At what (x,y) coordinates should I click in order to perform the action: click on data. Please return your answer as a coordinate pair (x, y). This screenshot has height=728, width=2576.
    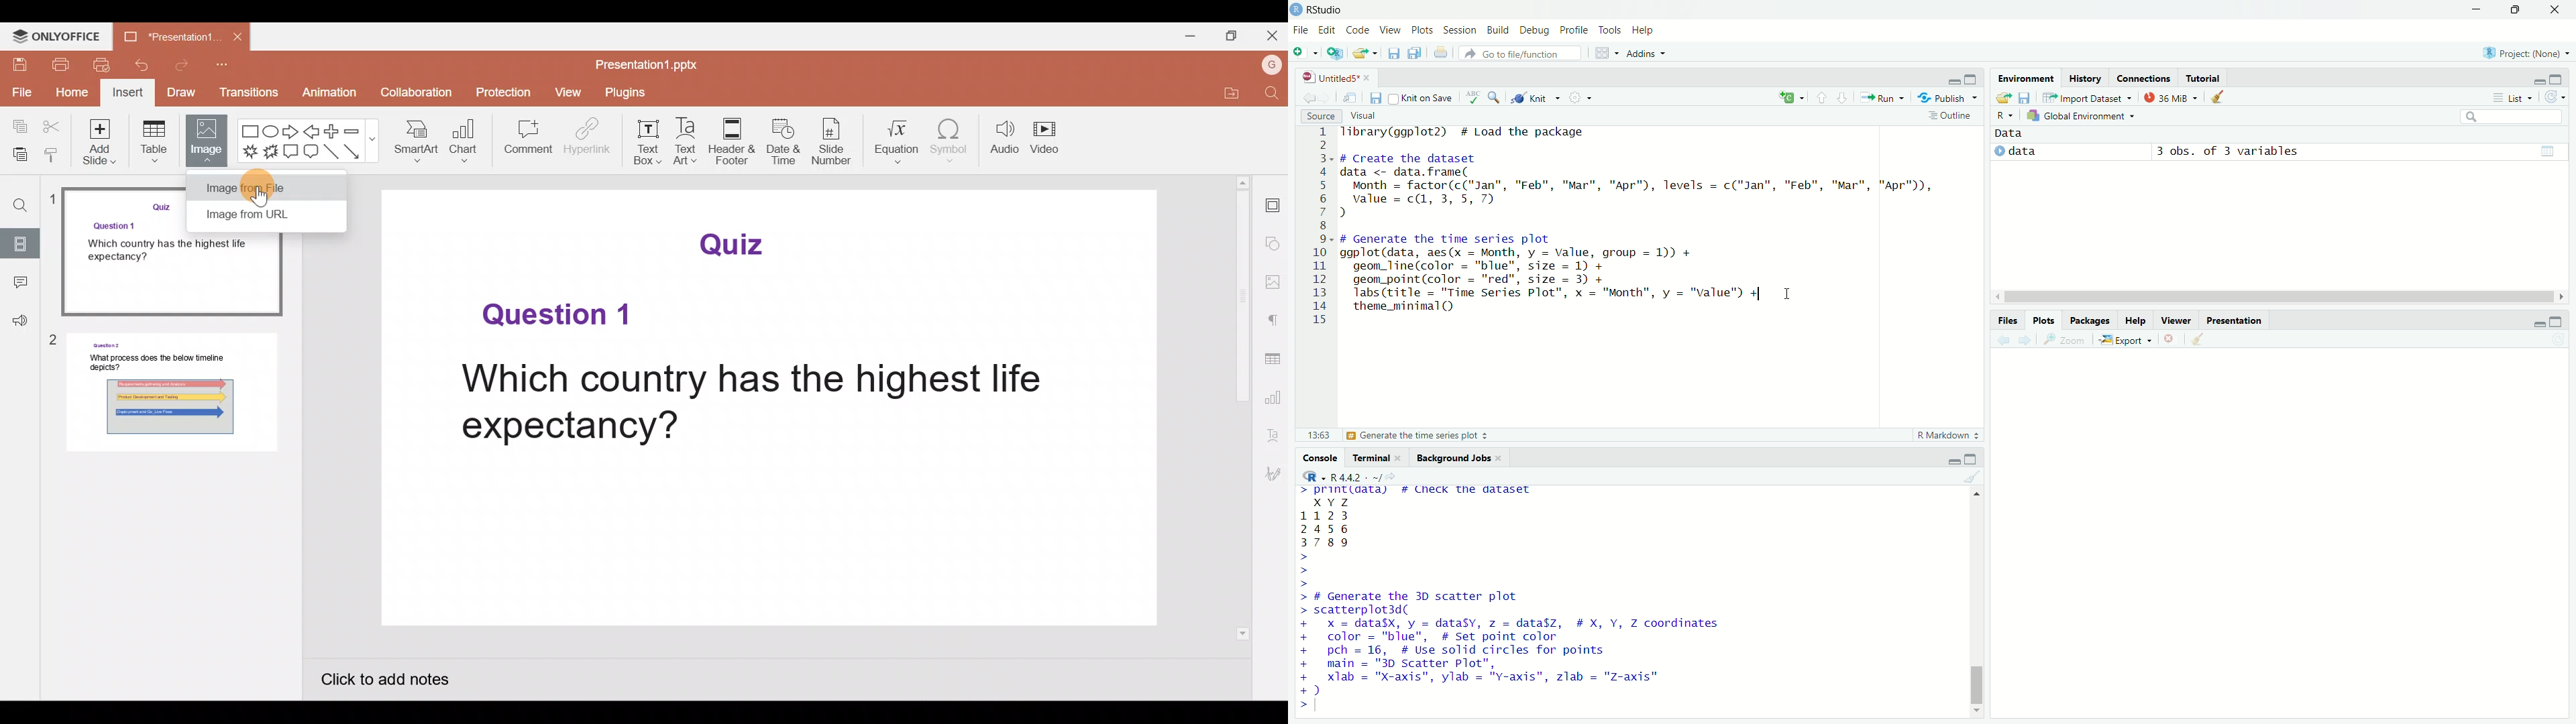
    Looking at the image, I should click on (1341, 523).